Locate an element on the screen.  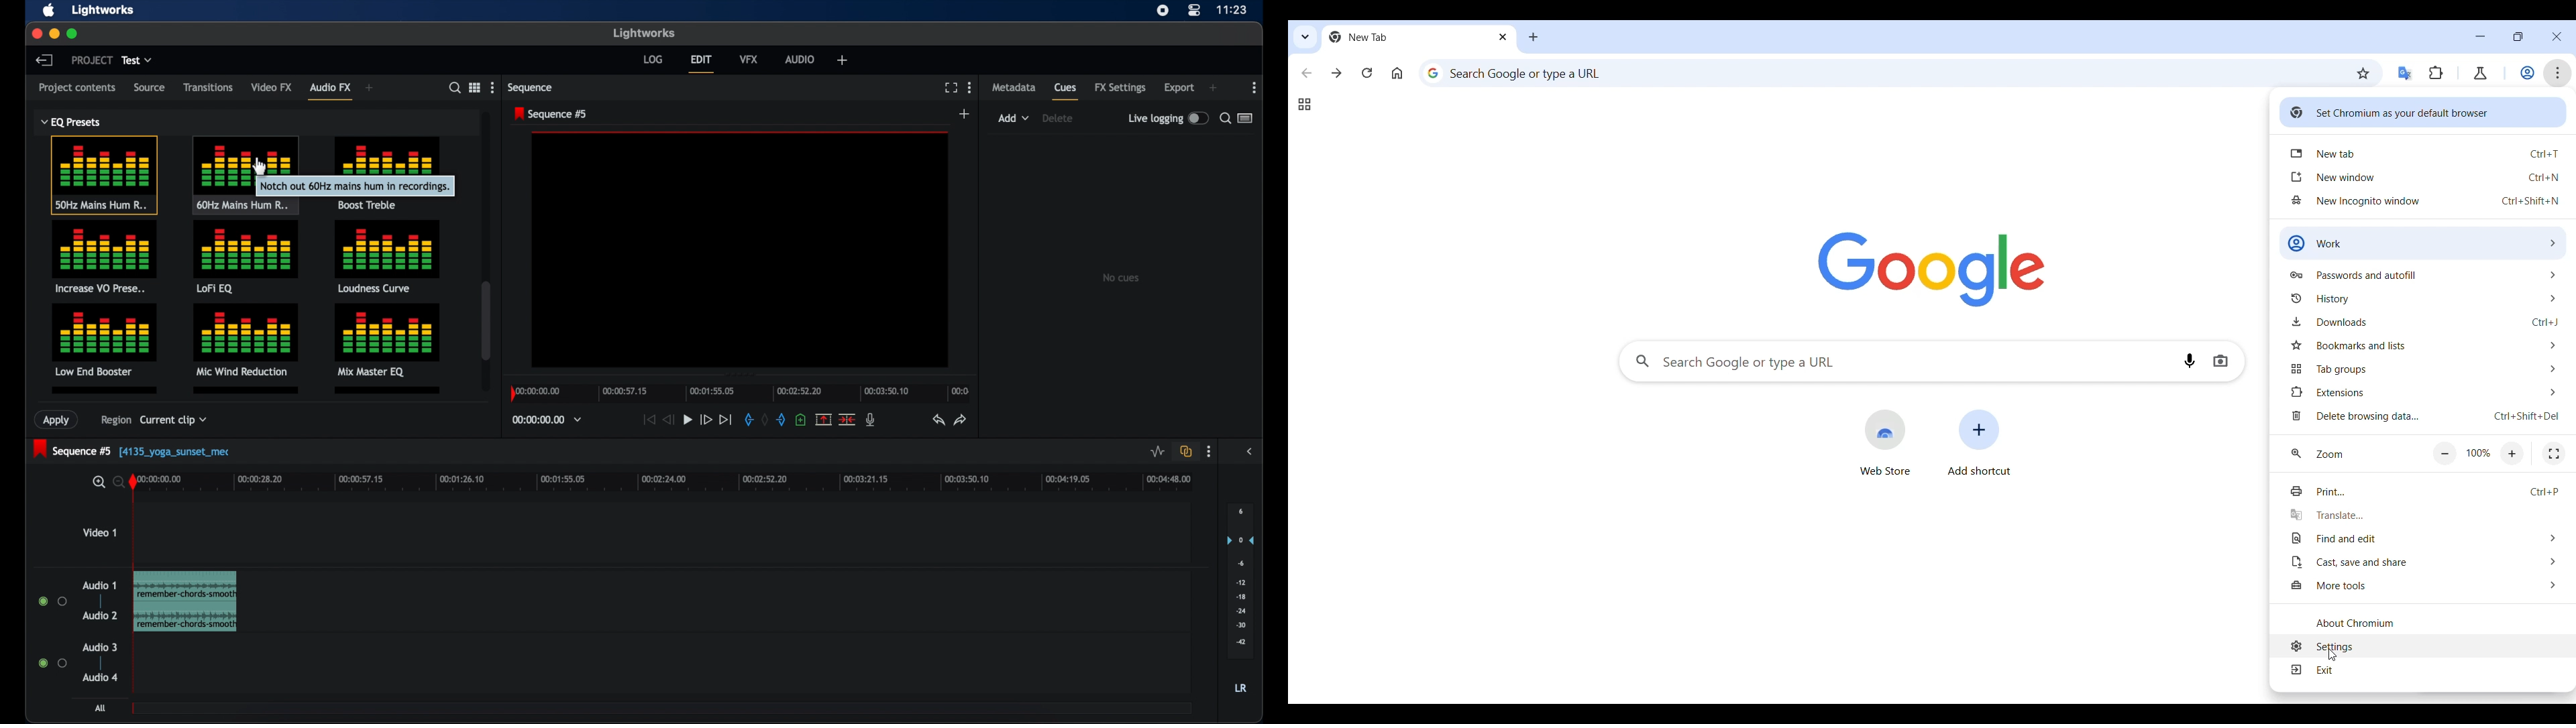
video 1 is located at coordinates (99, 532).